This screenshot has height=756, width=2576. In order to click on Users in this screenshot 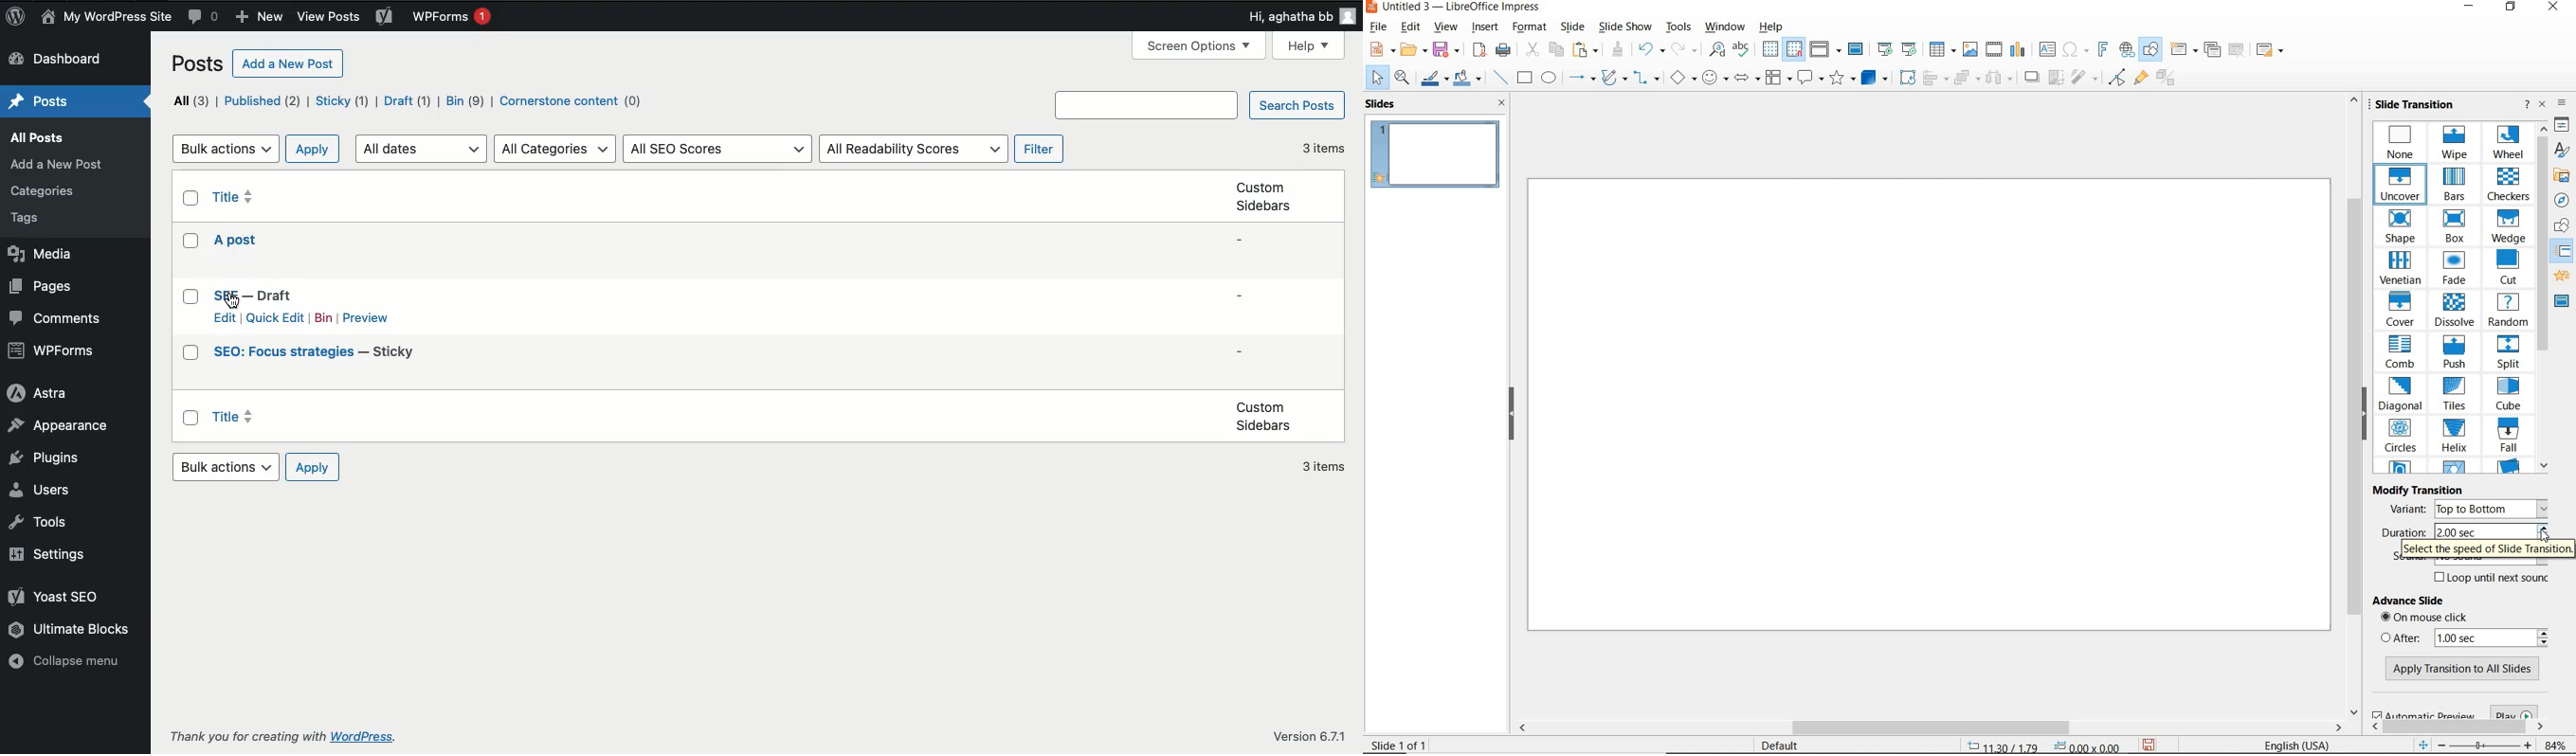, I will do `click(40, 488)`.